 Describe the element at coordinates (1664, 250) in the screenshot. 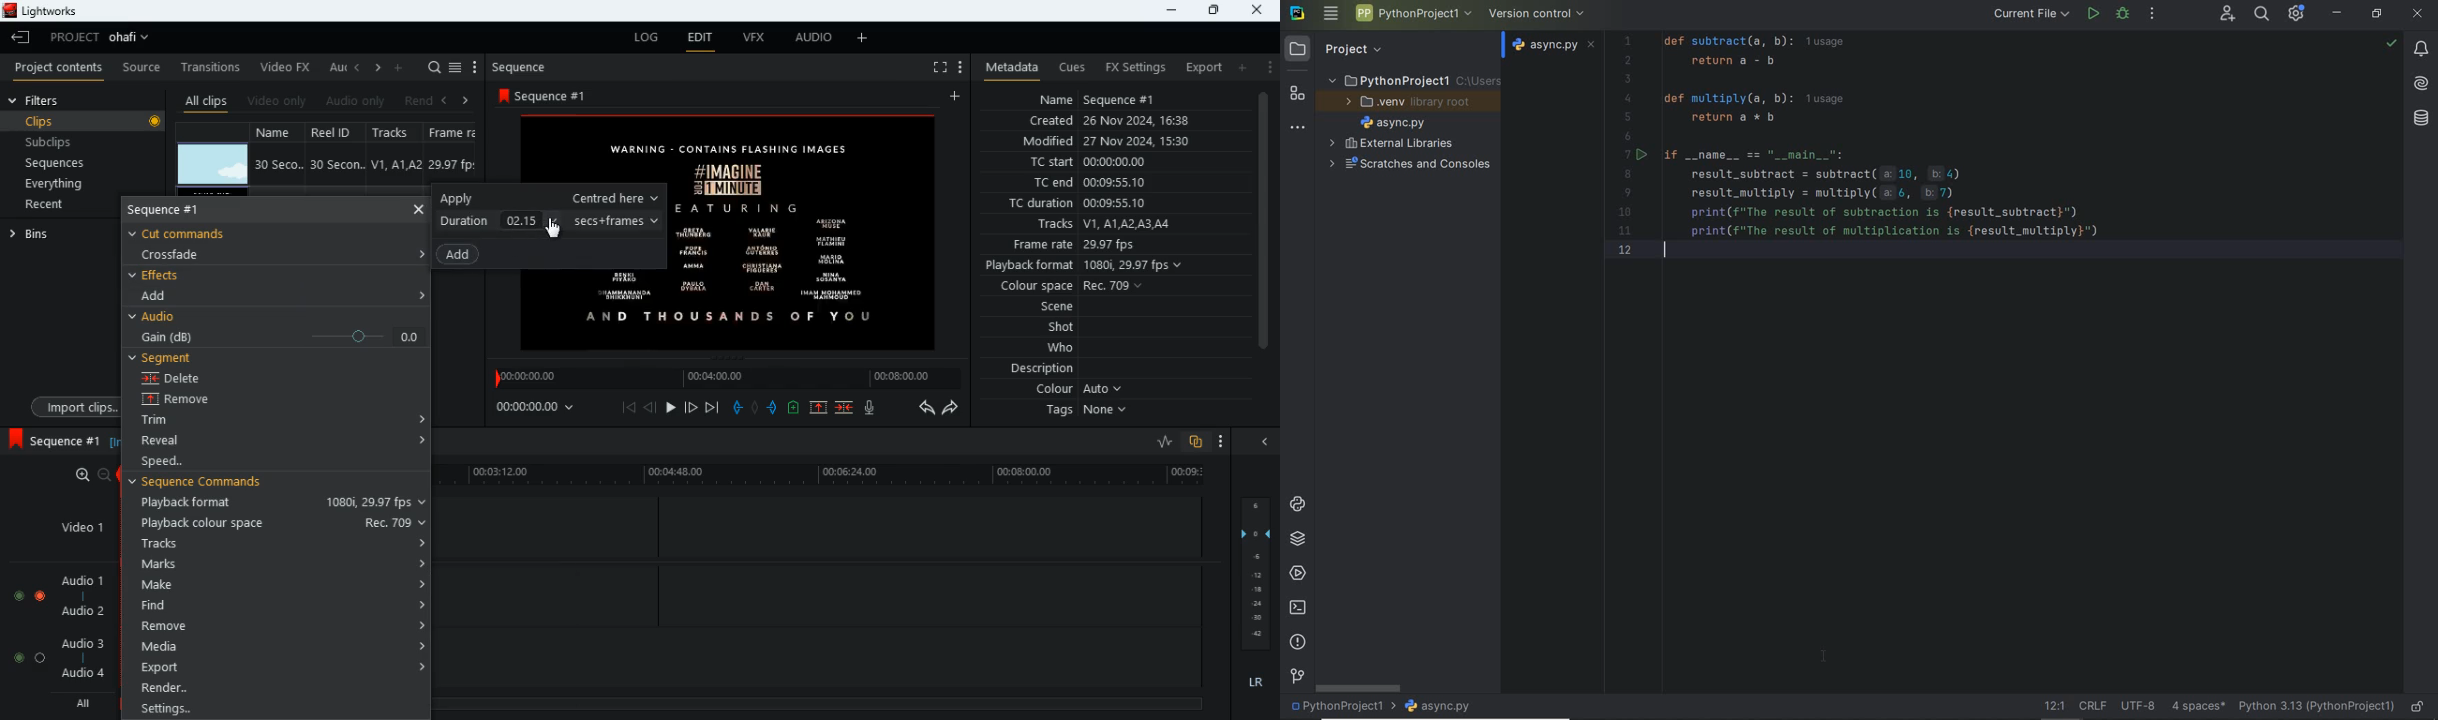

I see `typing cursor` at that location.